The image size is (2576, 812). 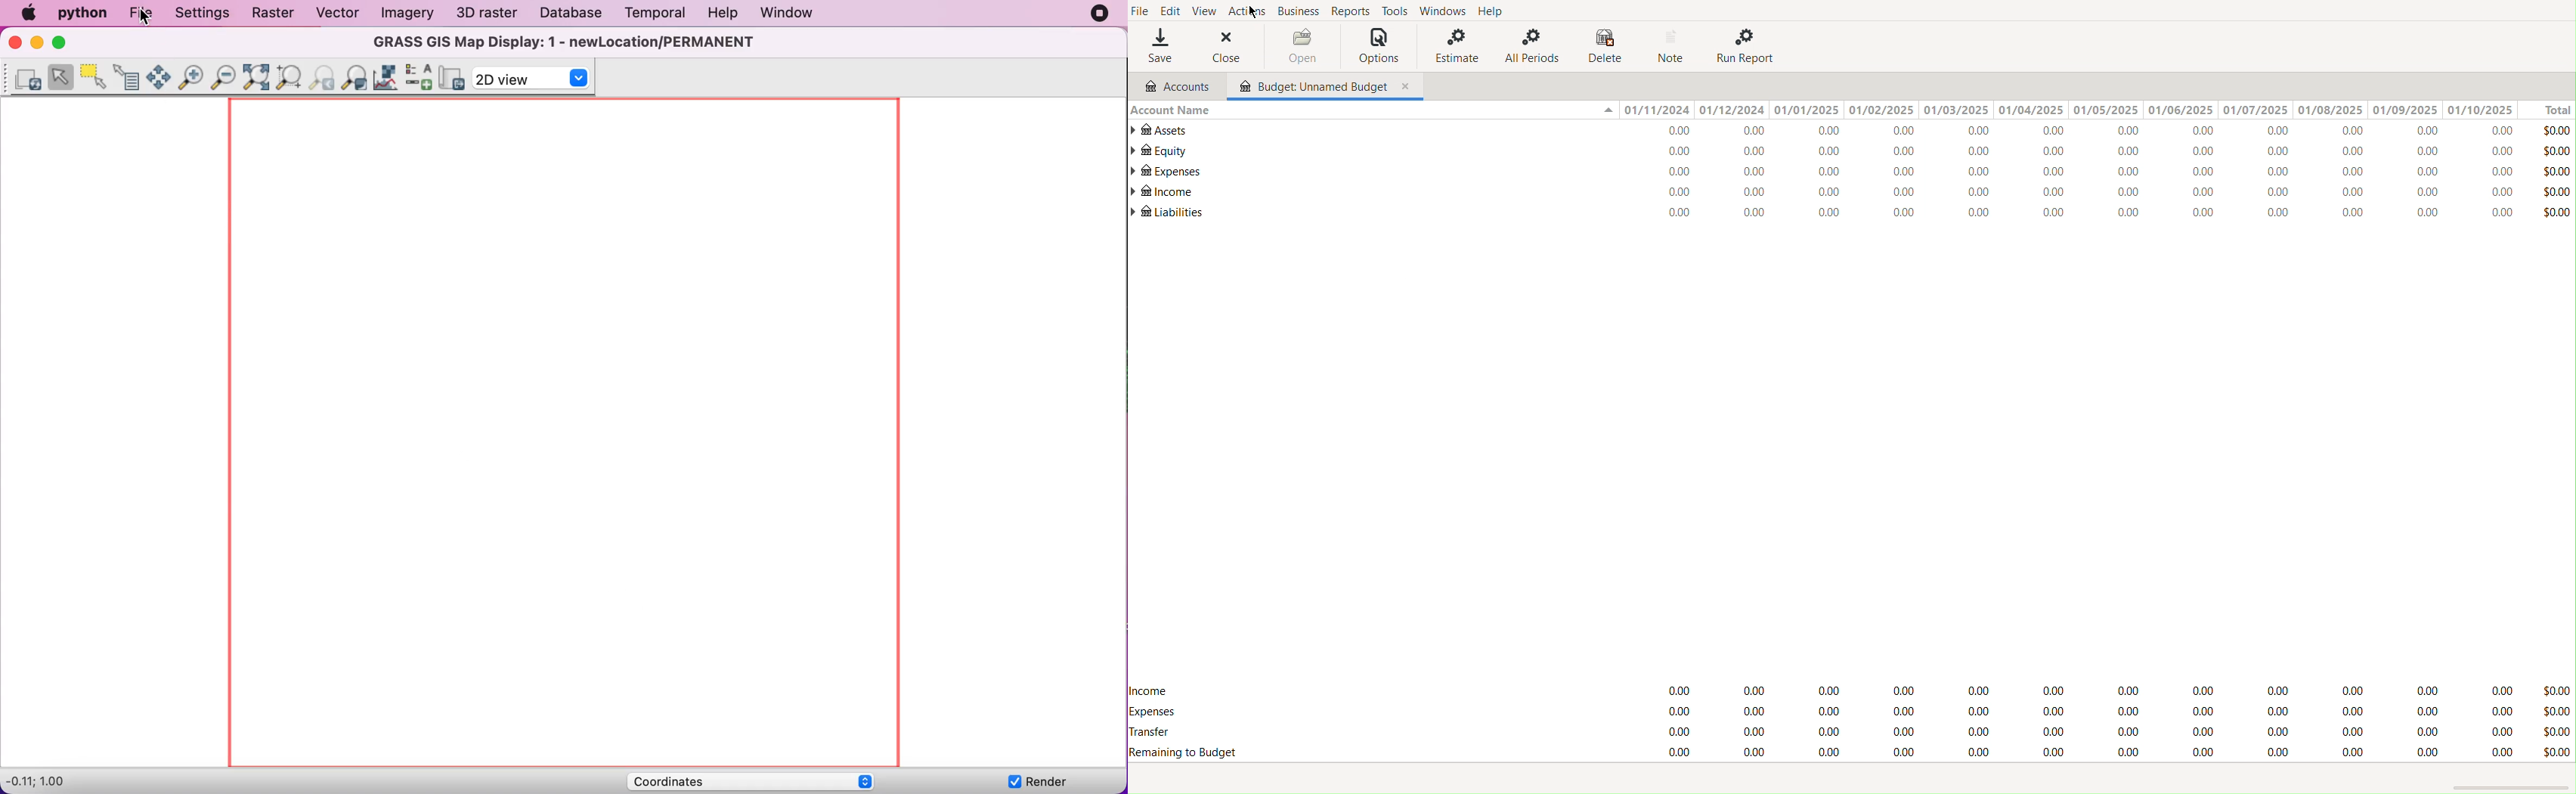 What do you see at coordinates (1159, 734) in the screenshot?
I see `Transfer` at bounding box center [1159, 734].